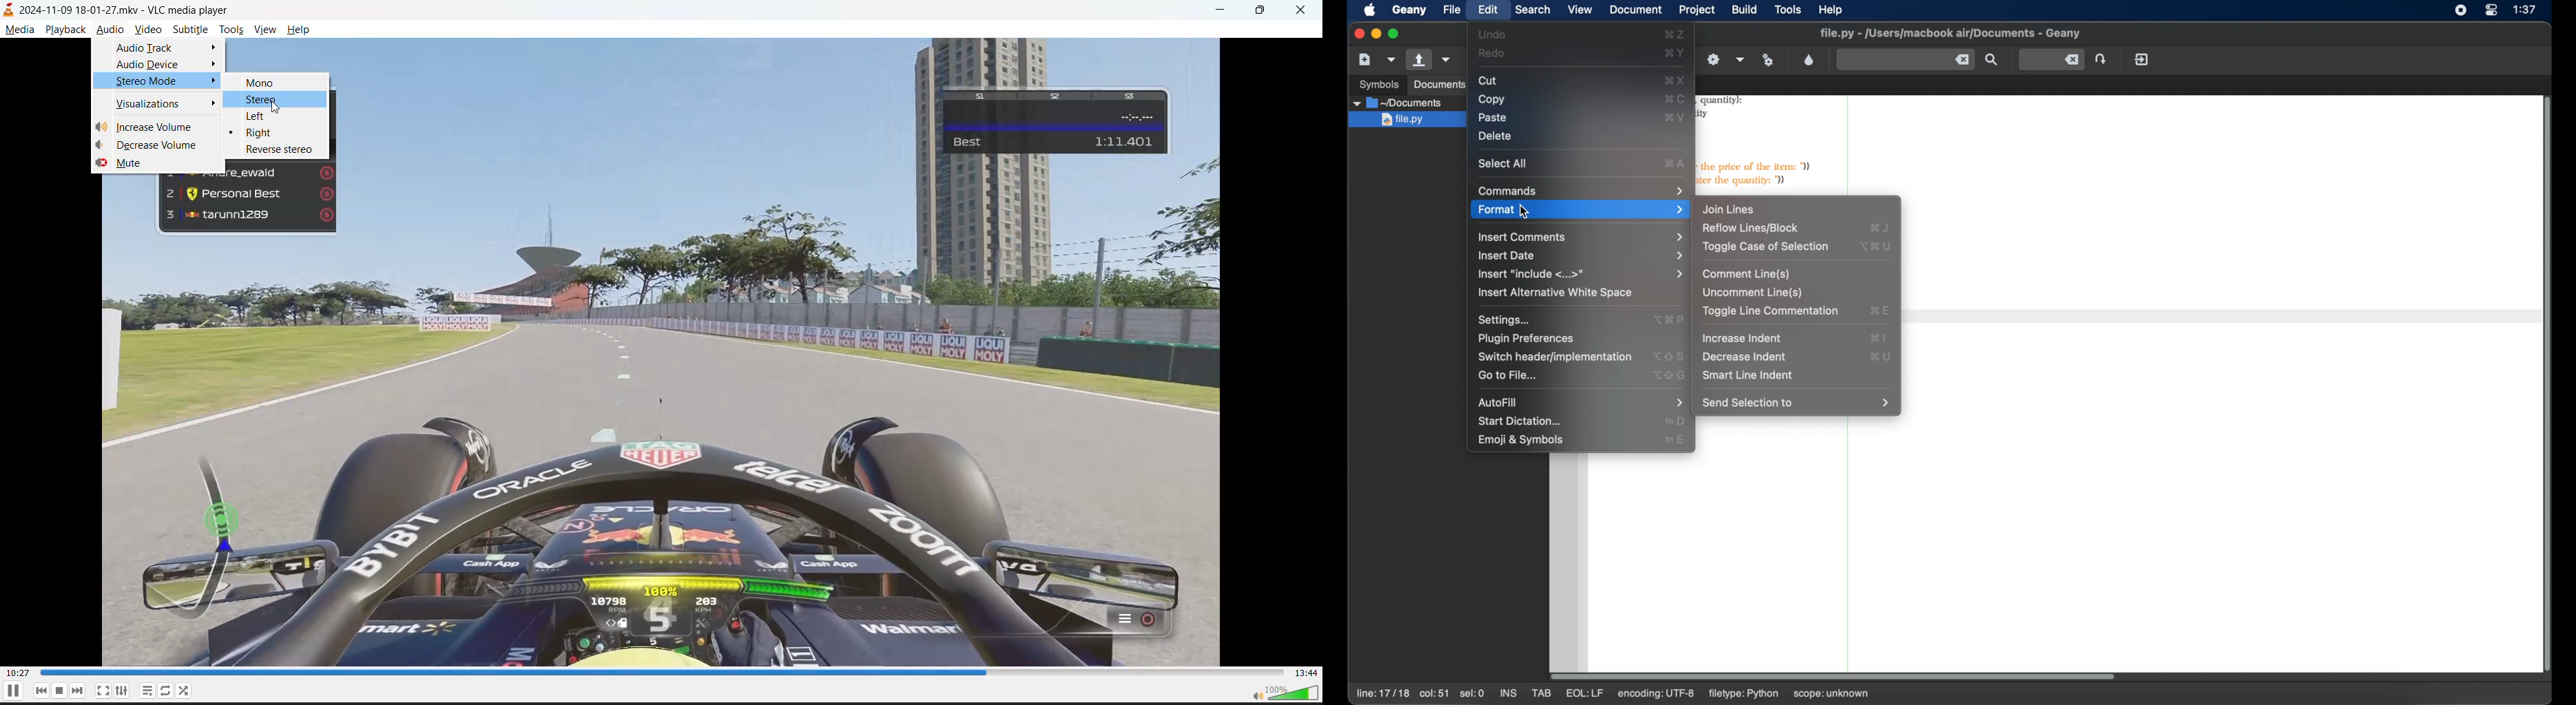  Describe the element at coordinates (75, 691) in the screenshot. I see `next` at that location.